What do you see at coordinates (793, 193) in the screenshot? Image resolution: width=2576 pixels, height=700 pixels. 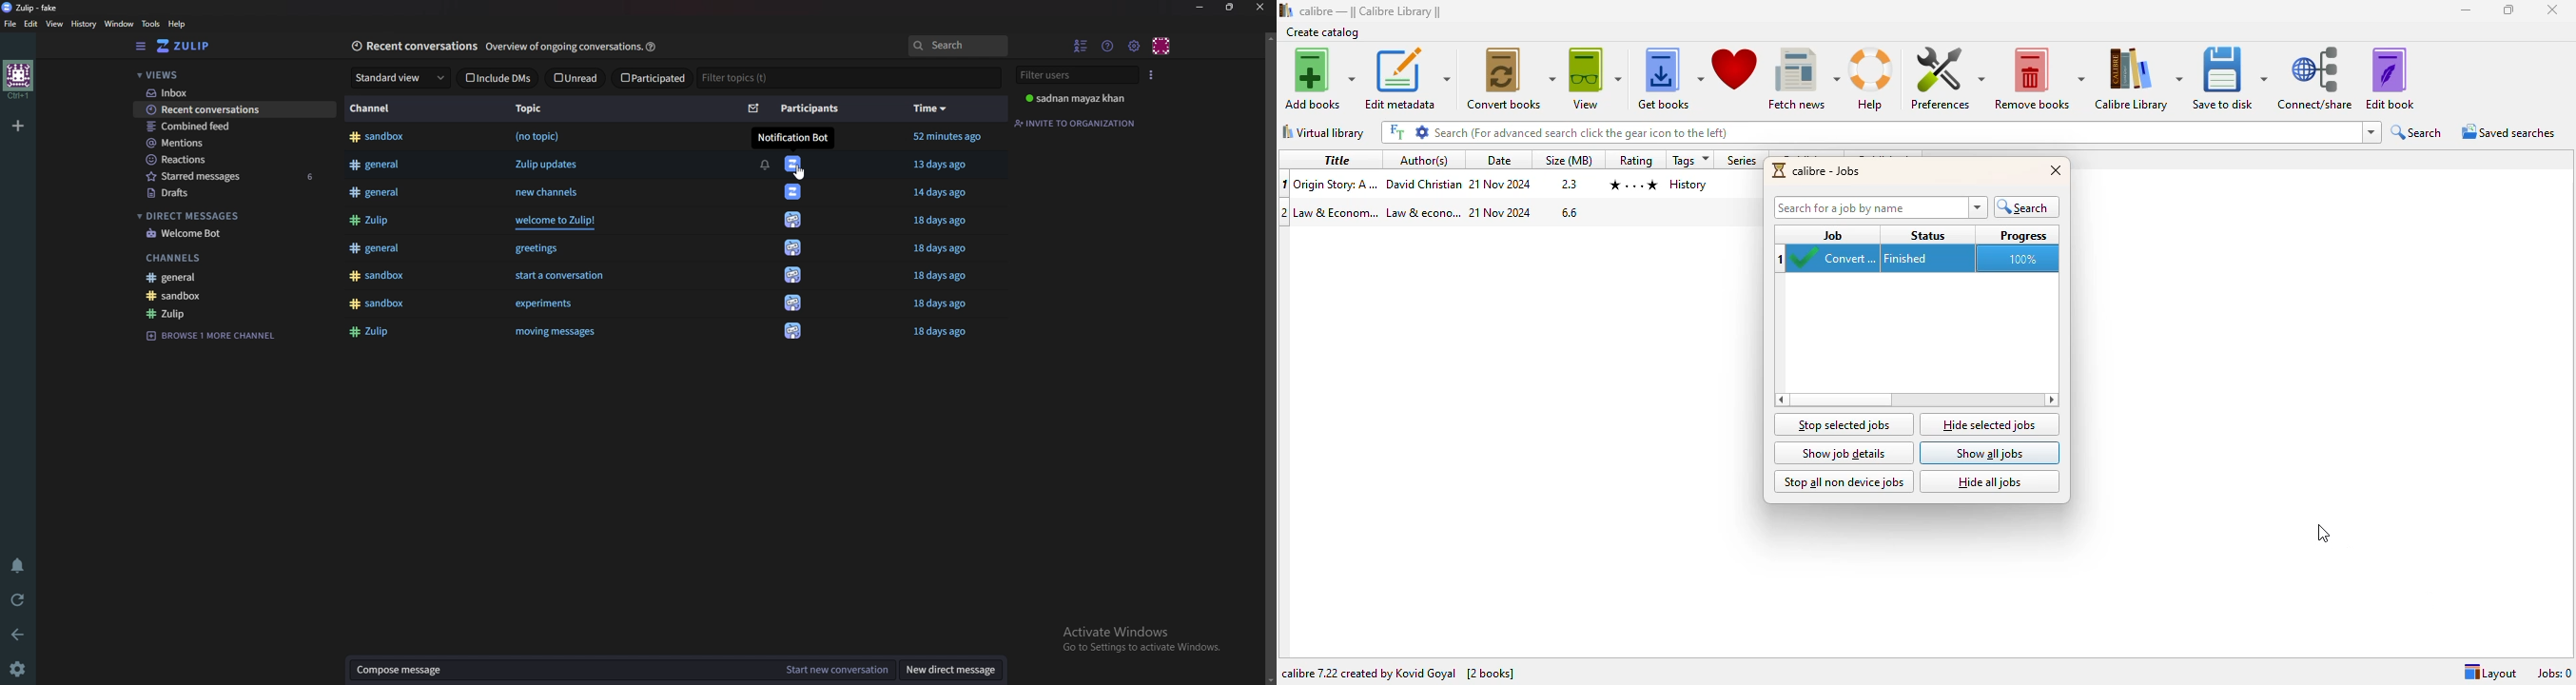 I see `icon` at bounding box center [793, 193].